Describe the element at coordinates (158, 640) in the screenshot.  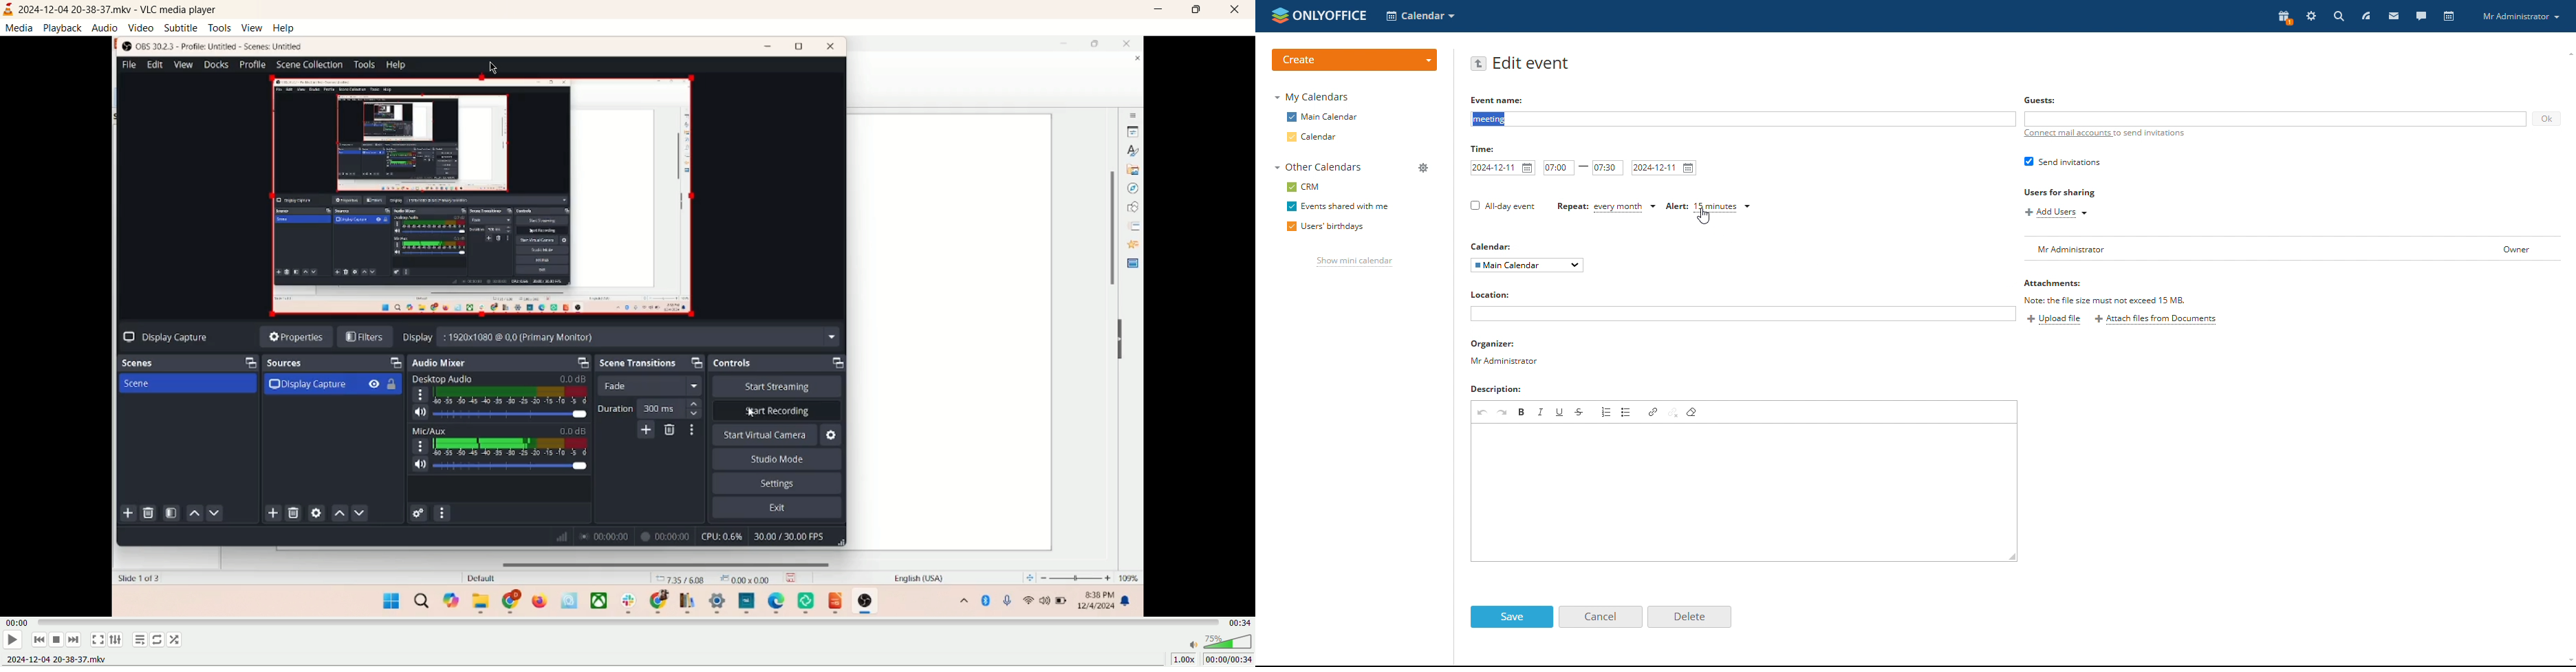
I see `loop` at that location.